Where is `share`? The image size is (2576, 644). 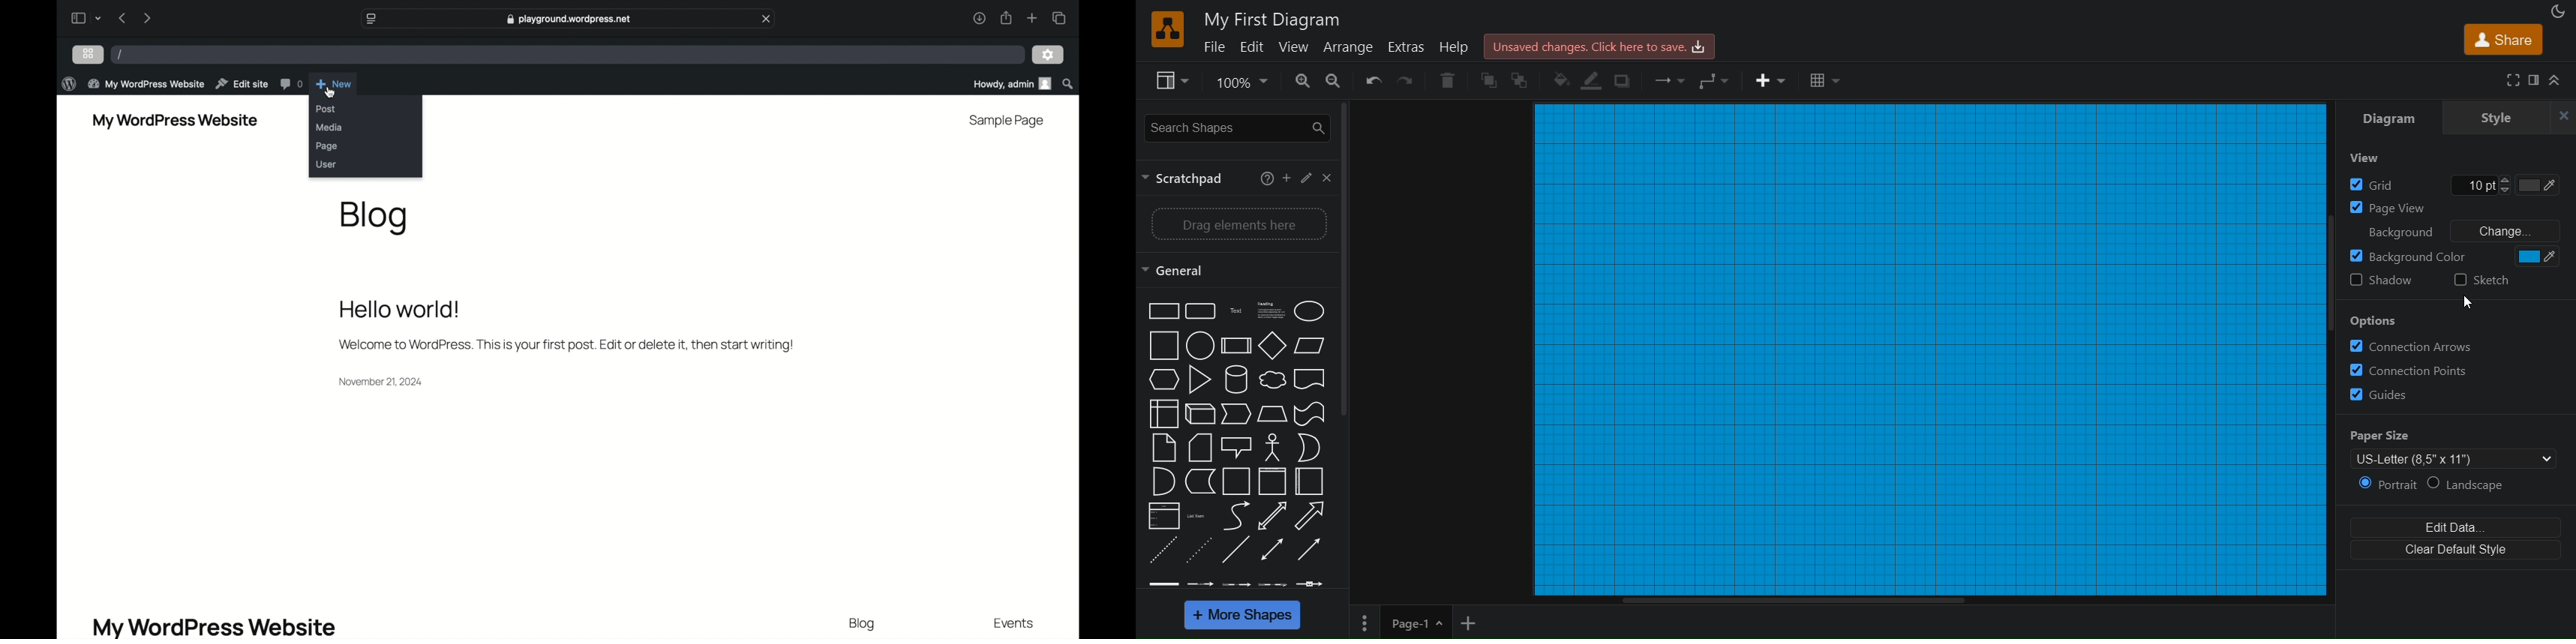 share is located at coordinates (1006, 18).